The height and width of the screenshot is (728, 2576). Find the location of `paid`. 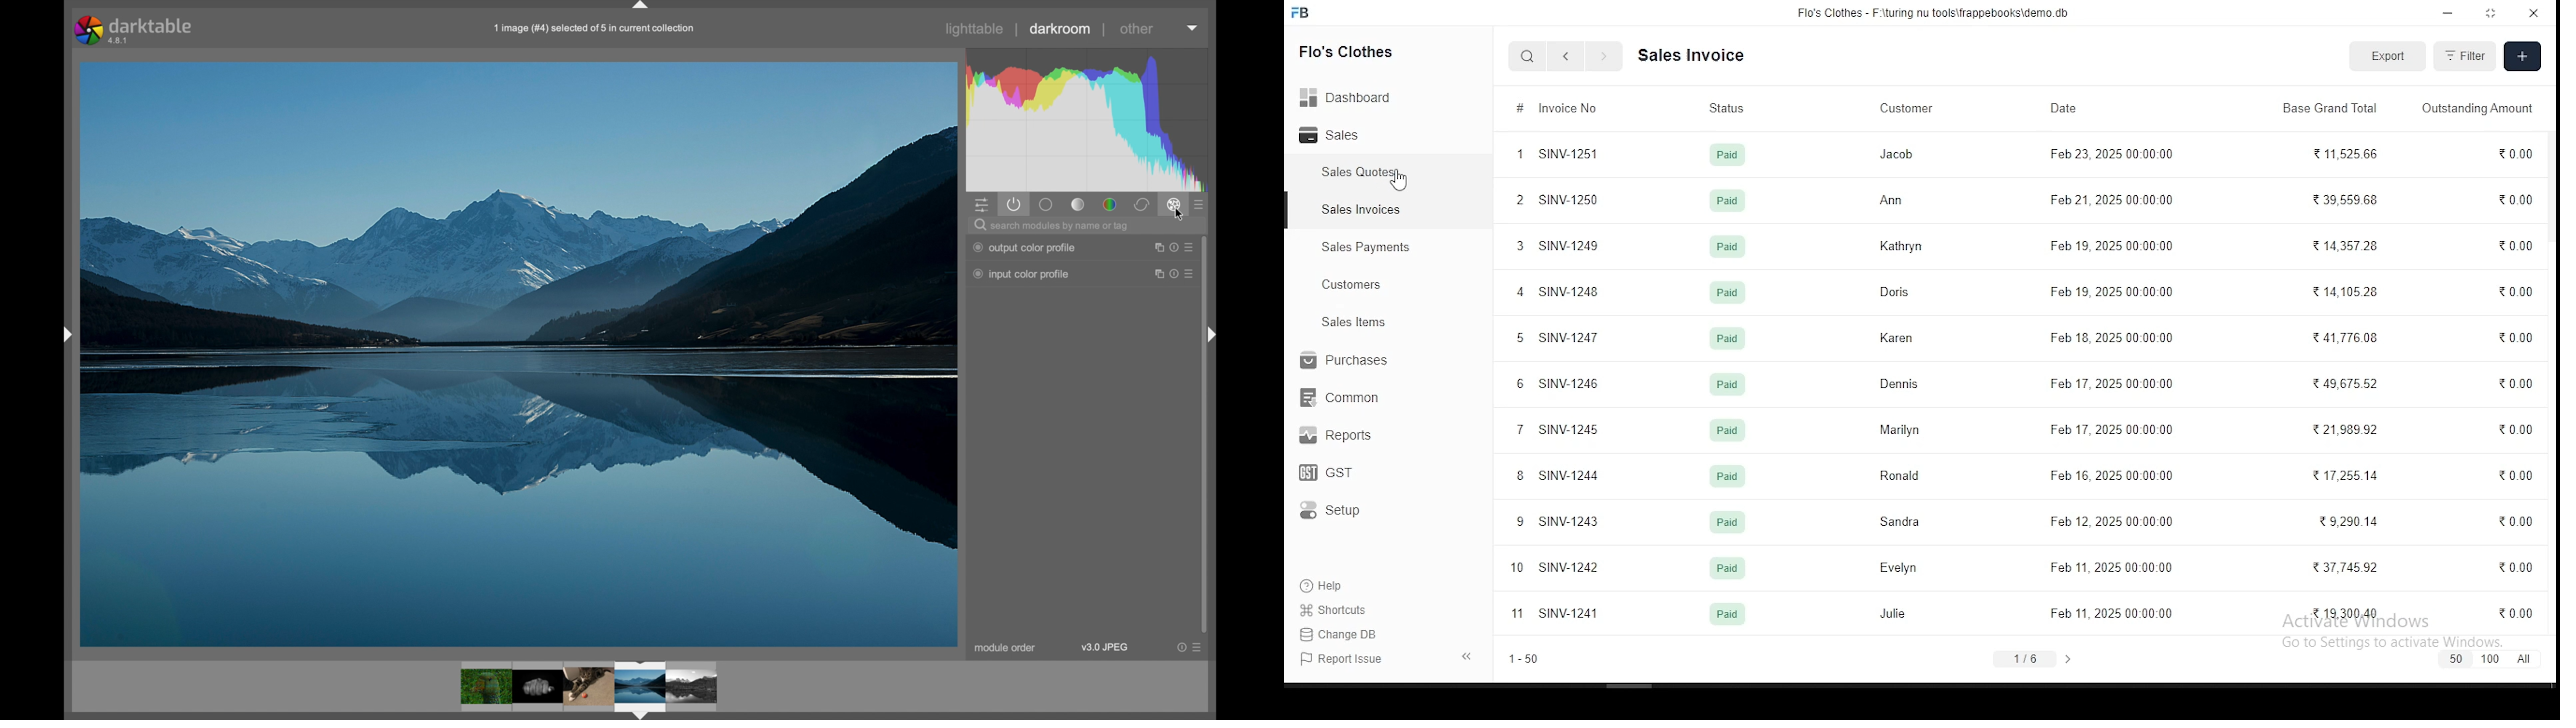

paid is located at coordinates (1726, 338).